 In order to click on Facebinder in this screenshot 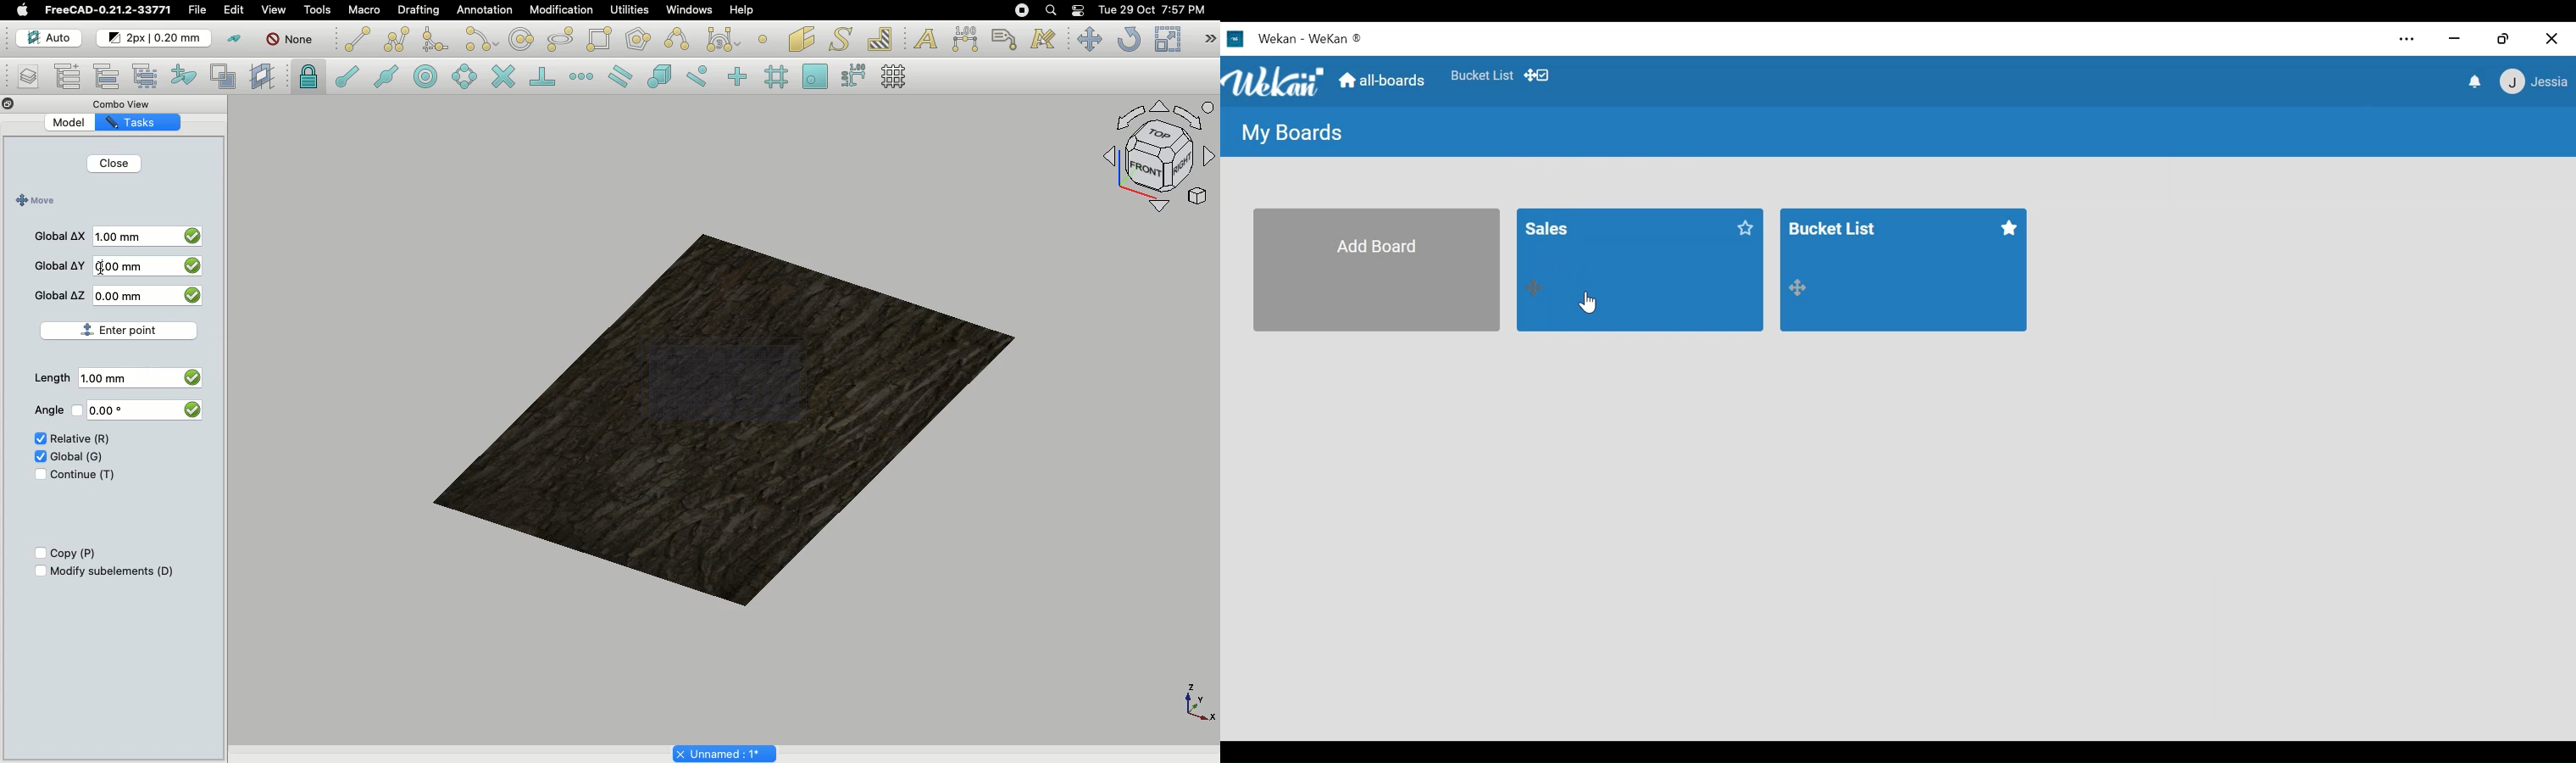, I will do `click(802, 41)`.